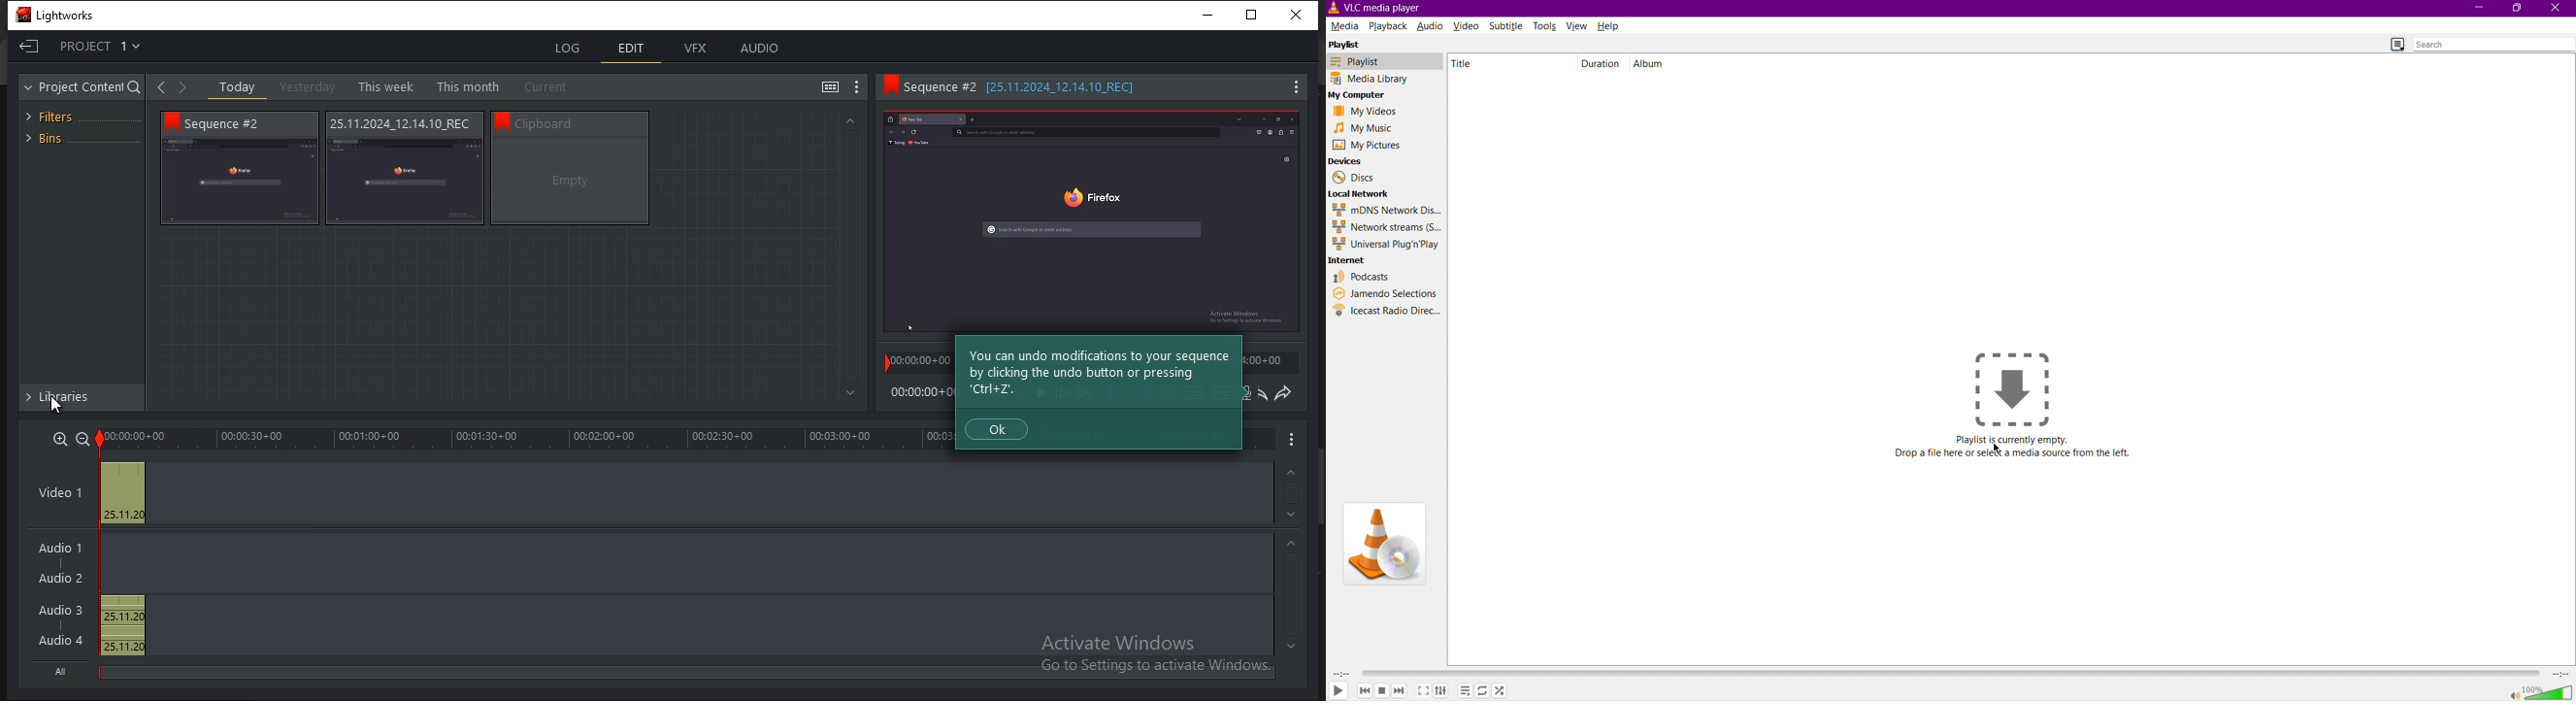  Describe the element at coordinates (1510, 26) in the screenshot. I see `Subtitle` at that location.